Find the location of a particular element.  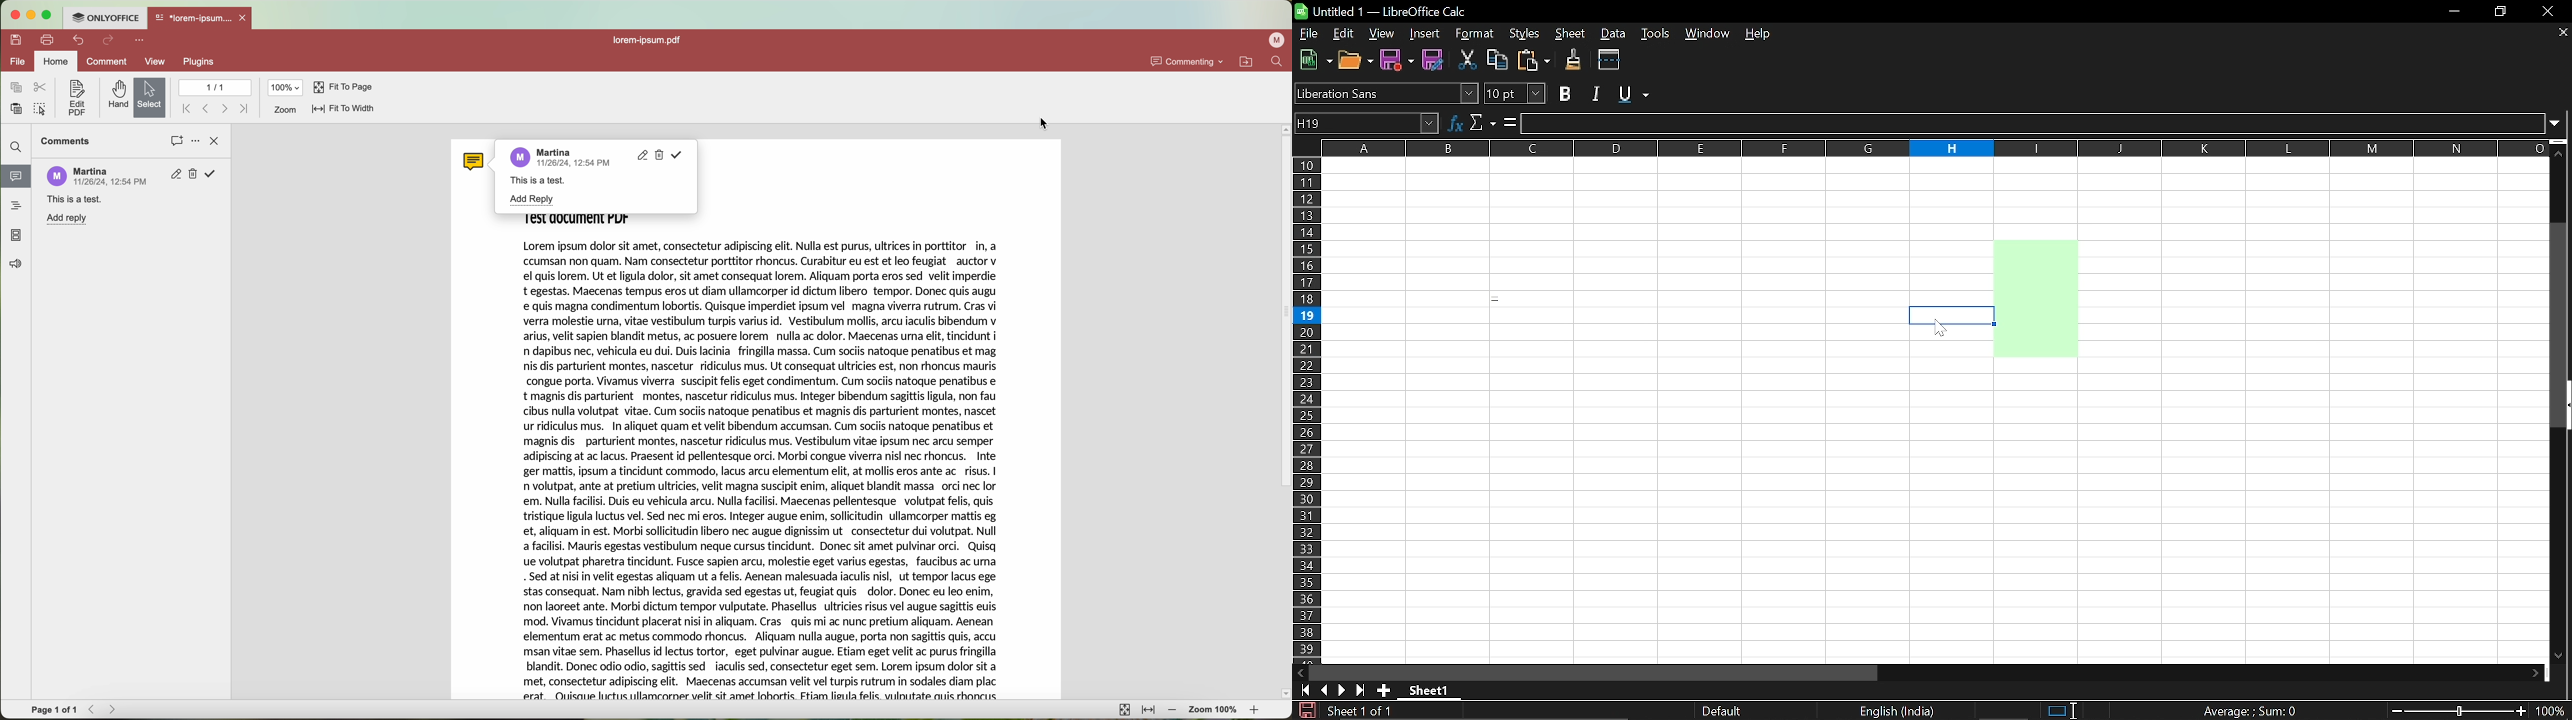

profile is located at coordinates (1275, 41).